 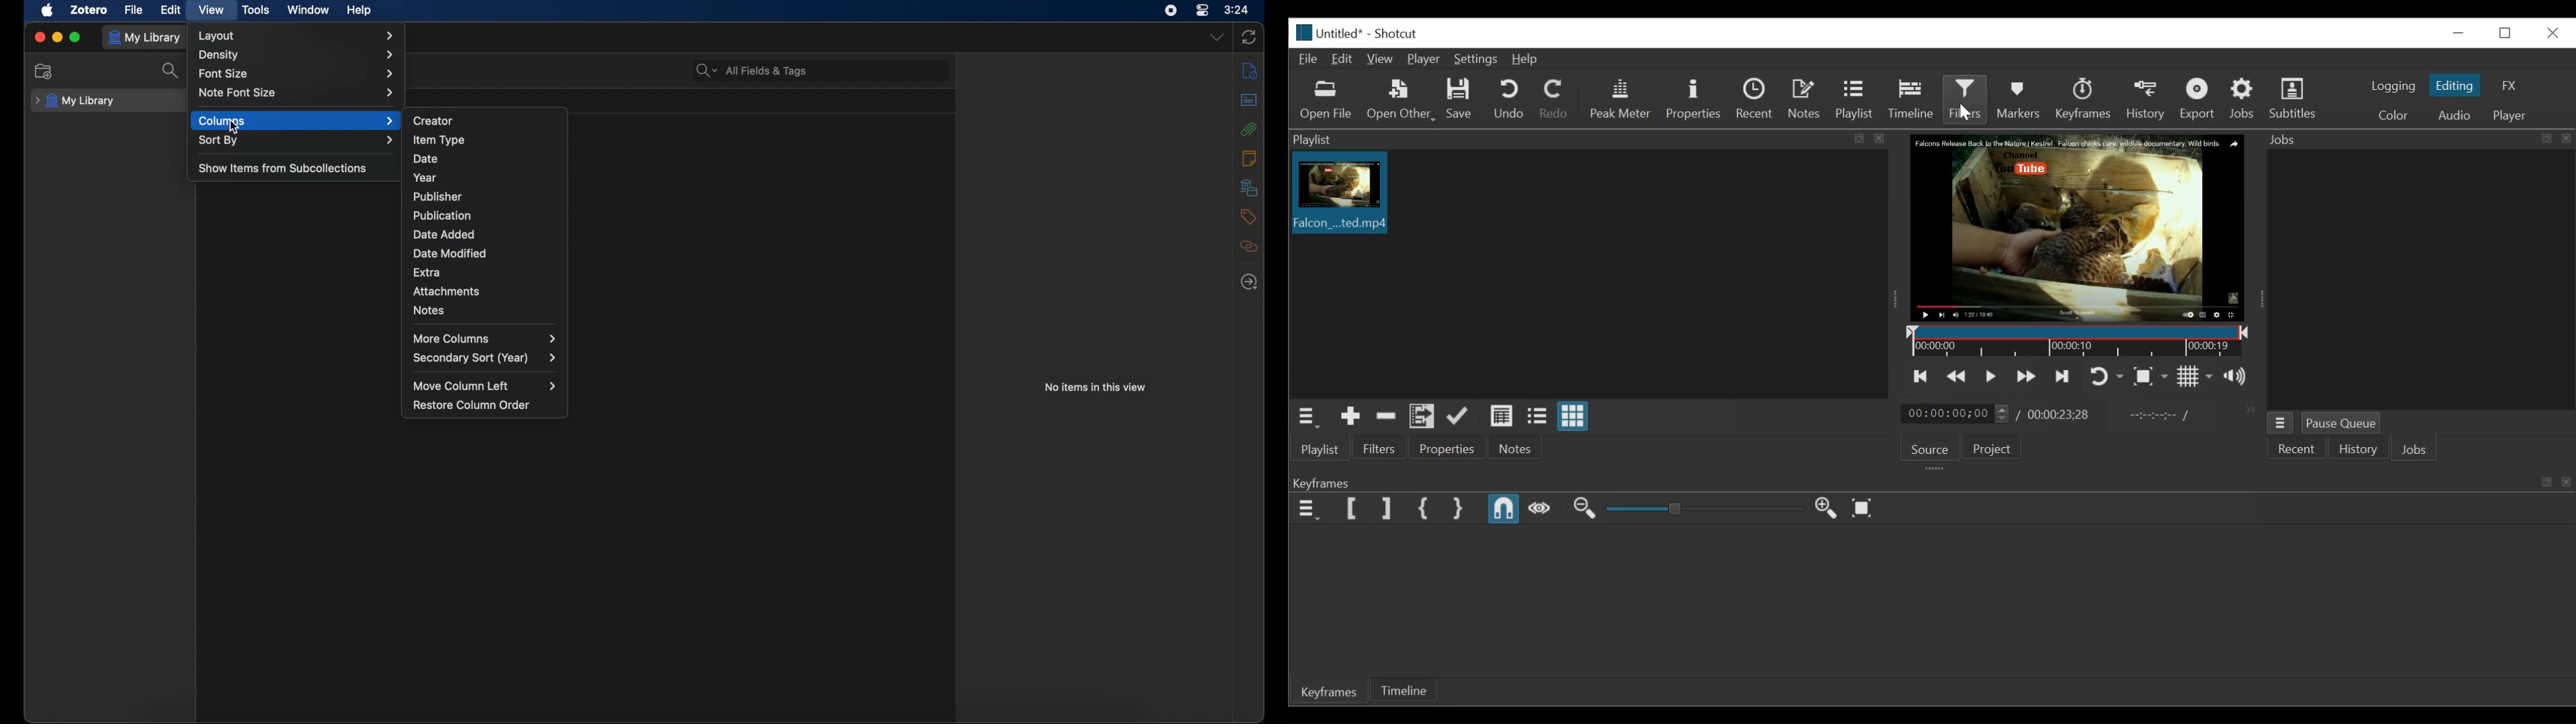 What do you see at coordinates (1458, 416) in the screenshot?
I see `Update` at bounding box center [1458, 416].